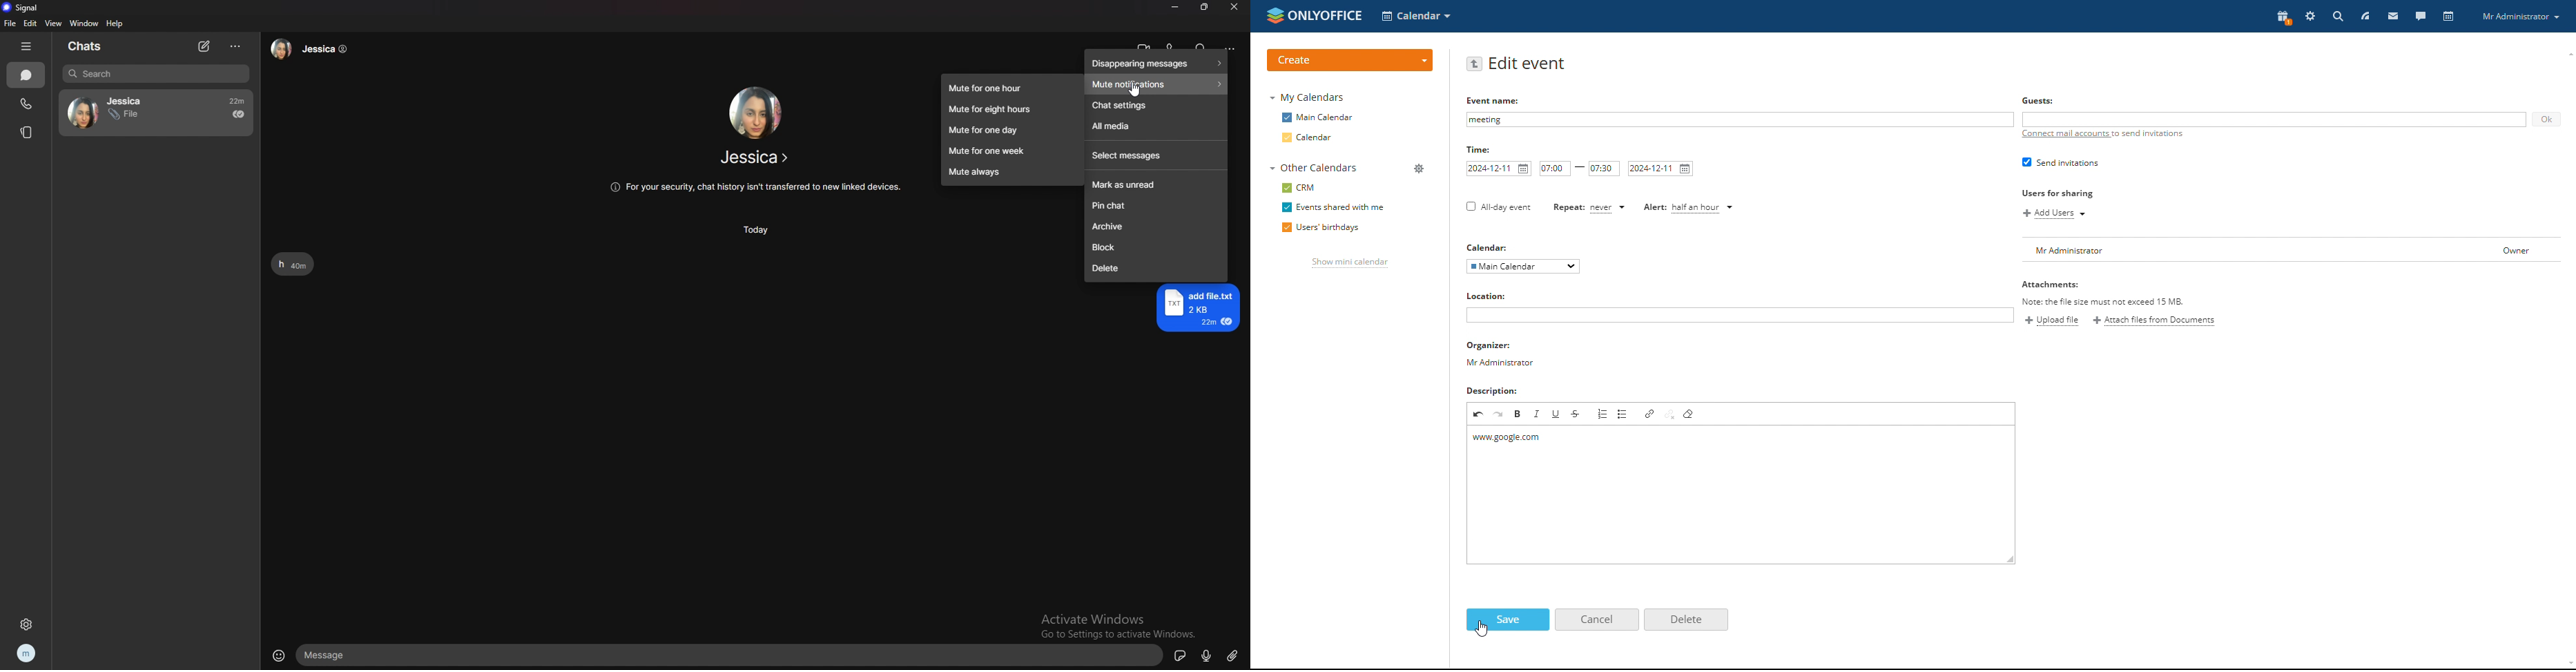 The width and height of the screenshot is (2576, 672). I want to click on avatar, so click(80, 111).